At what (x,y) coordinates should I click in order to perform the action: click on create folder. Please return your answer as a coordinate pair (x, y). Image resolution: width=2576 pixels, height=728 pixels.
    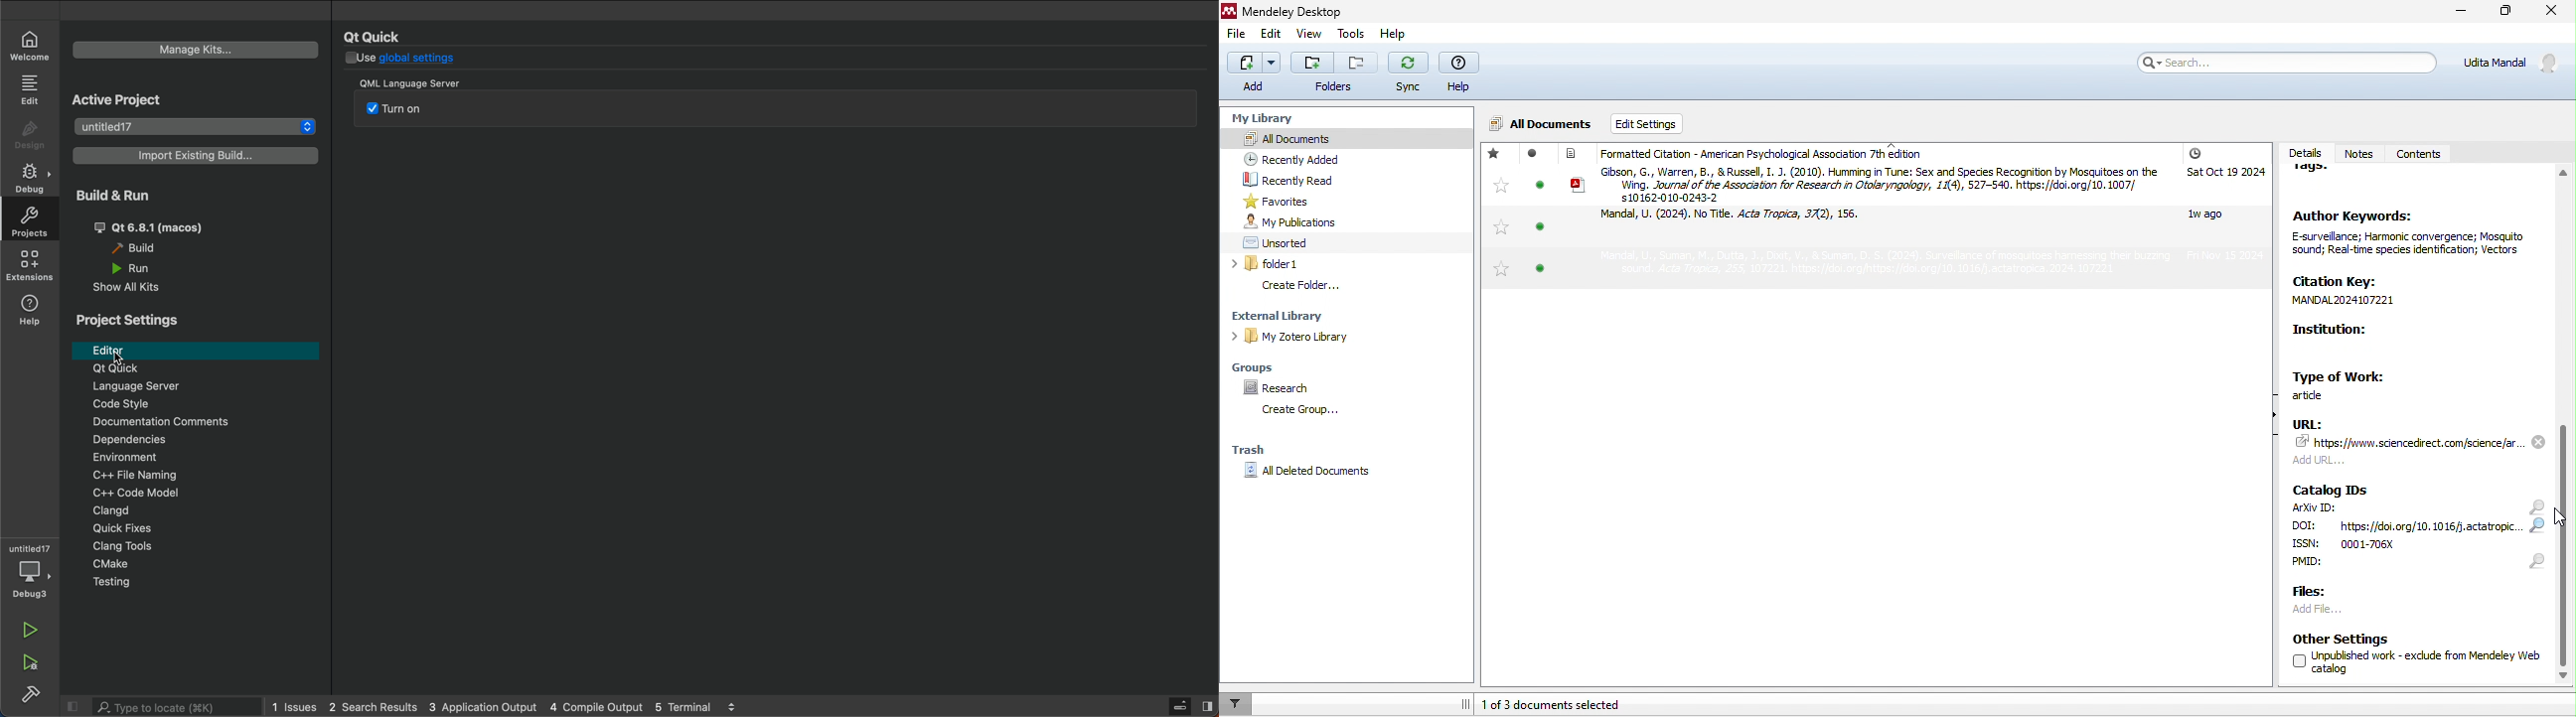
    Looking at the image, I should click on (1317, 285).